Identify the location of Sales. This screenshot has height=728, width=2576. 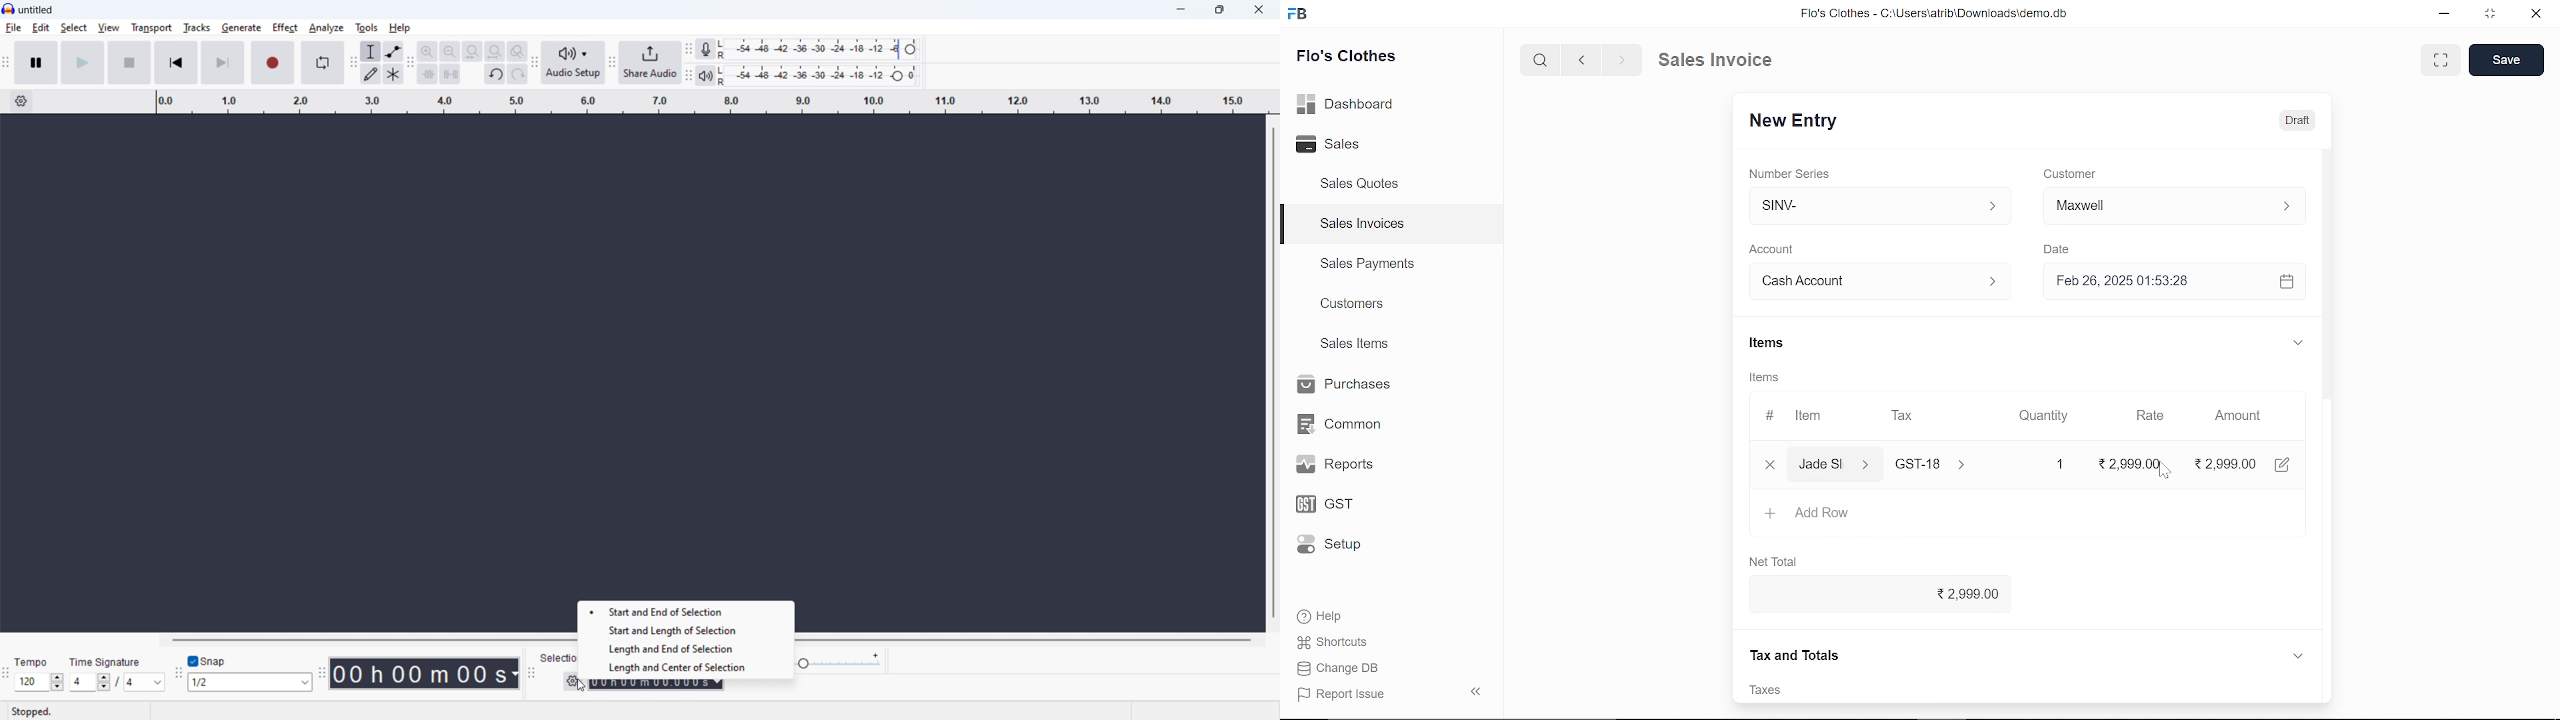
(1350, 145).